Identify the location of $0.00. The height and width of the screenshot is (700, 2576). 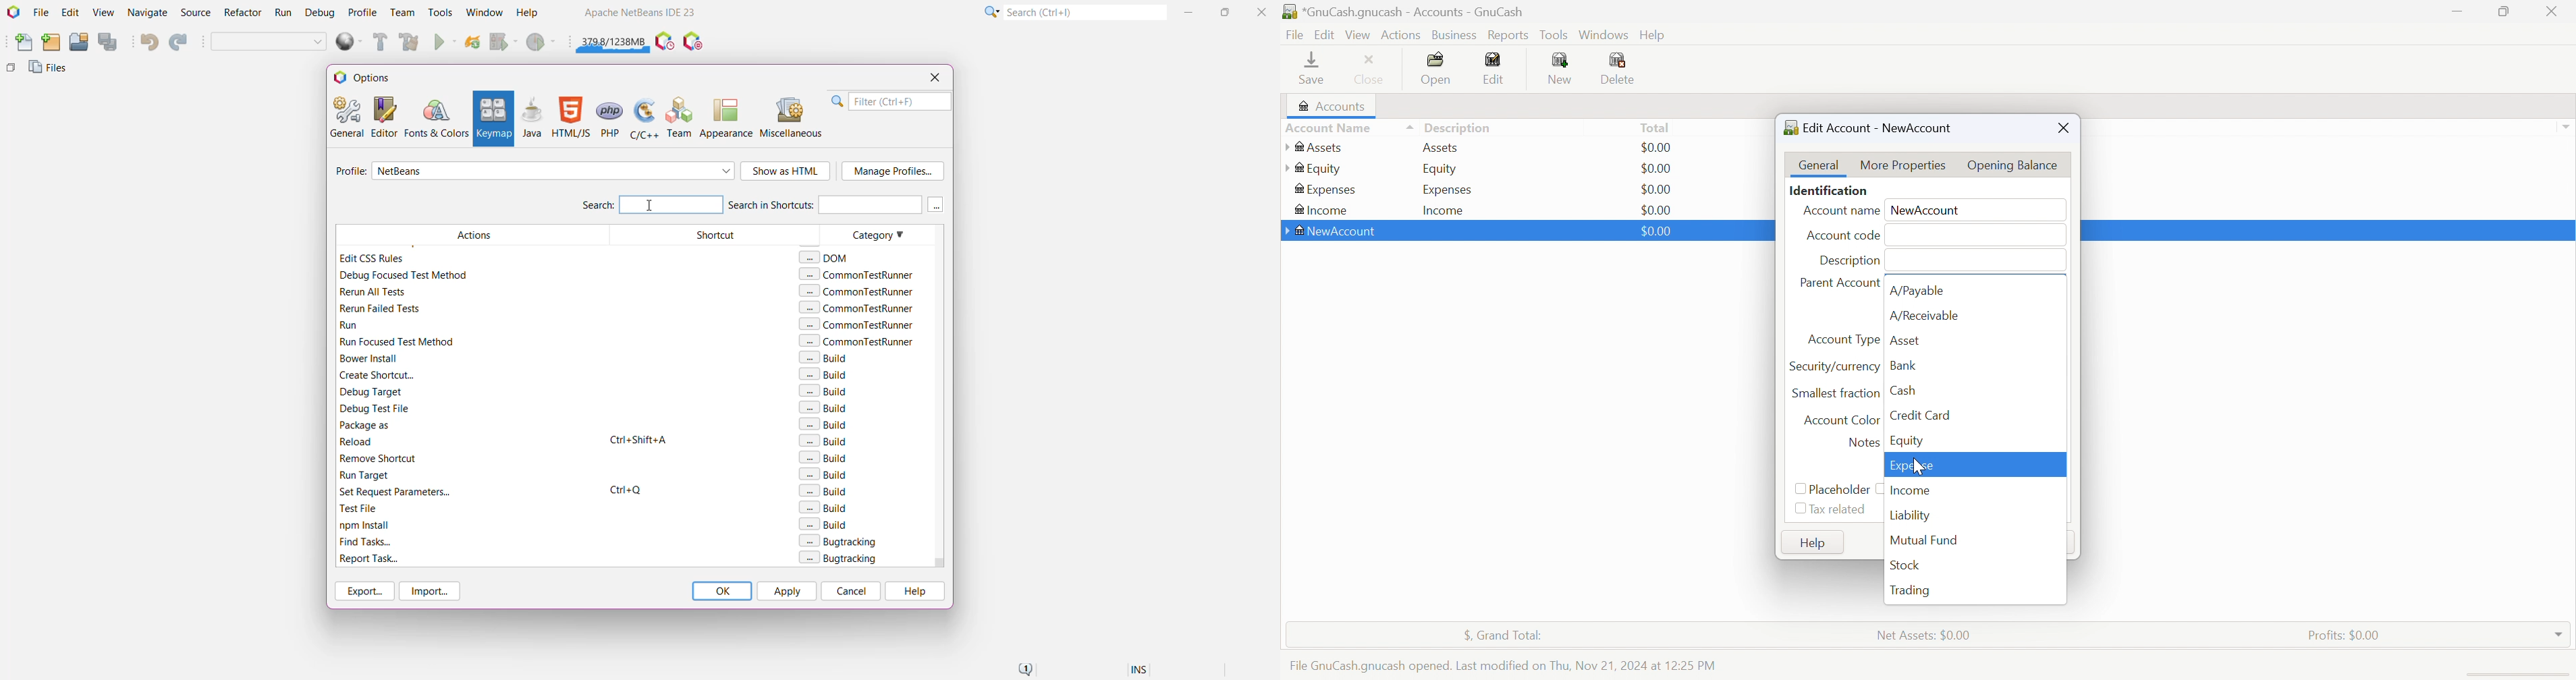
(1656, 231).